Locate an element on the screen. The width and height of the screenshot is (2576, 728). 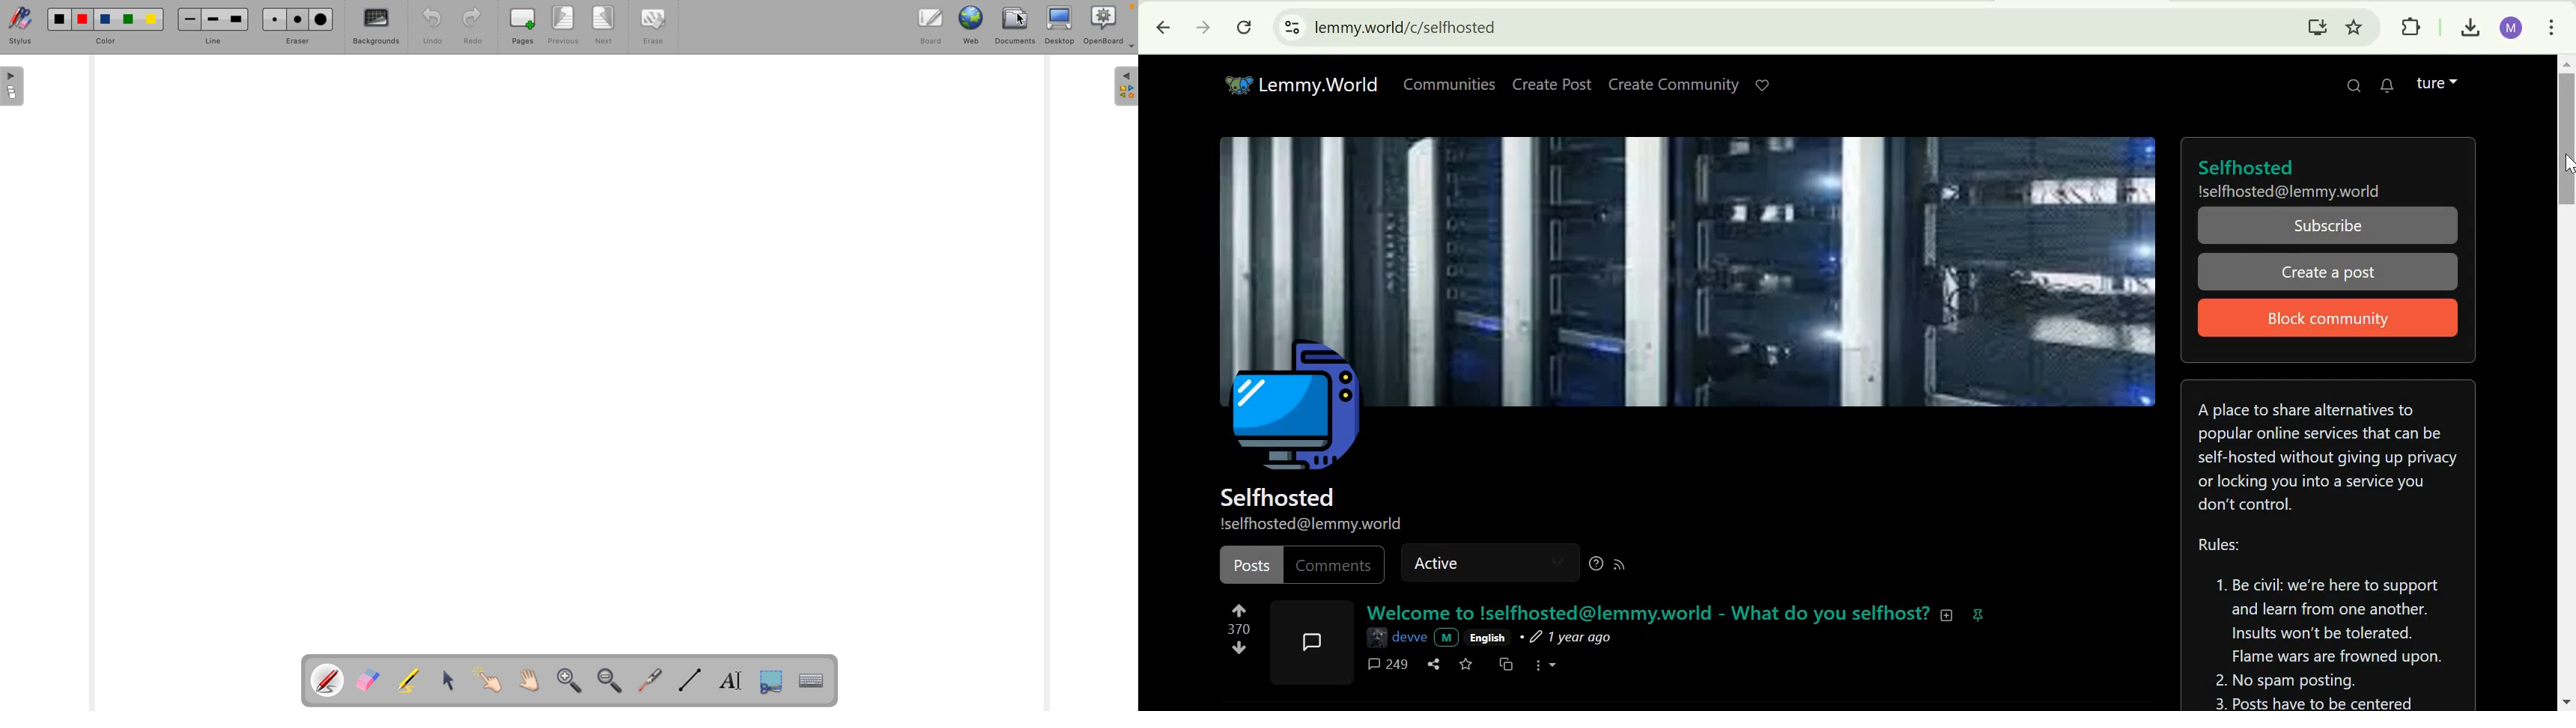
share is located at coordinates (1436, 663).